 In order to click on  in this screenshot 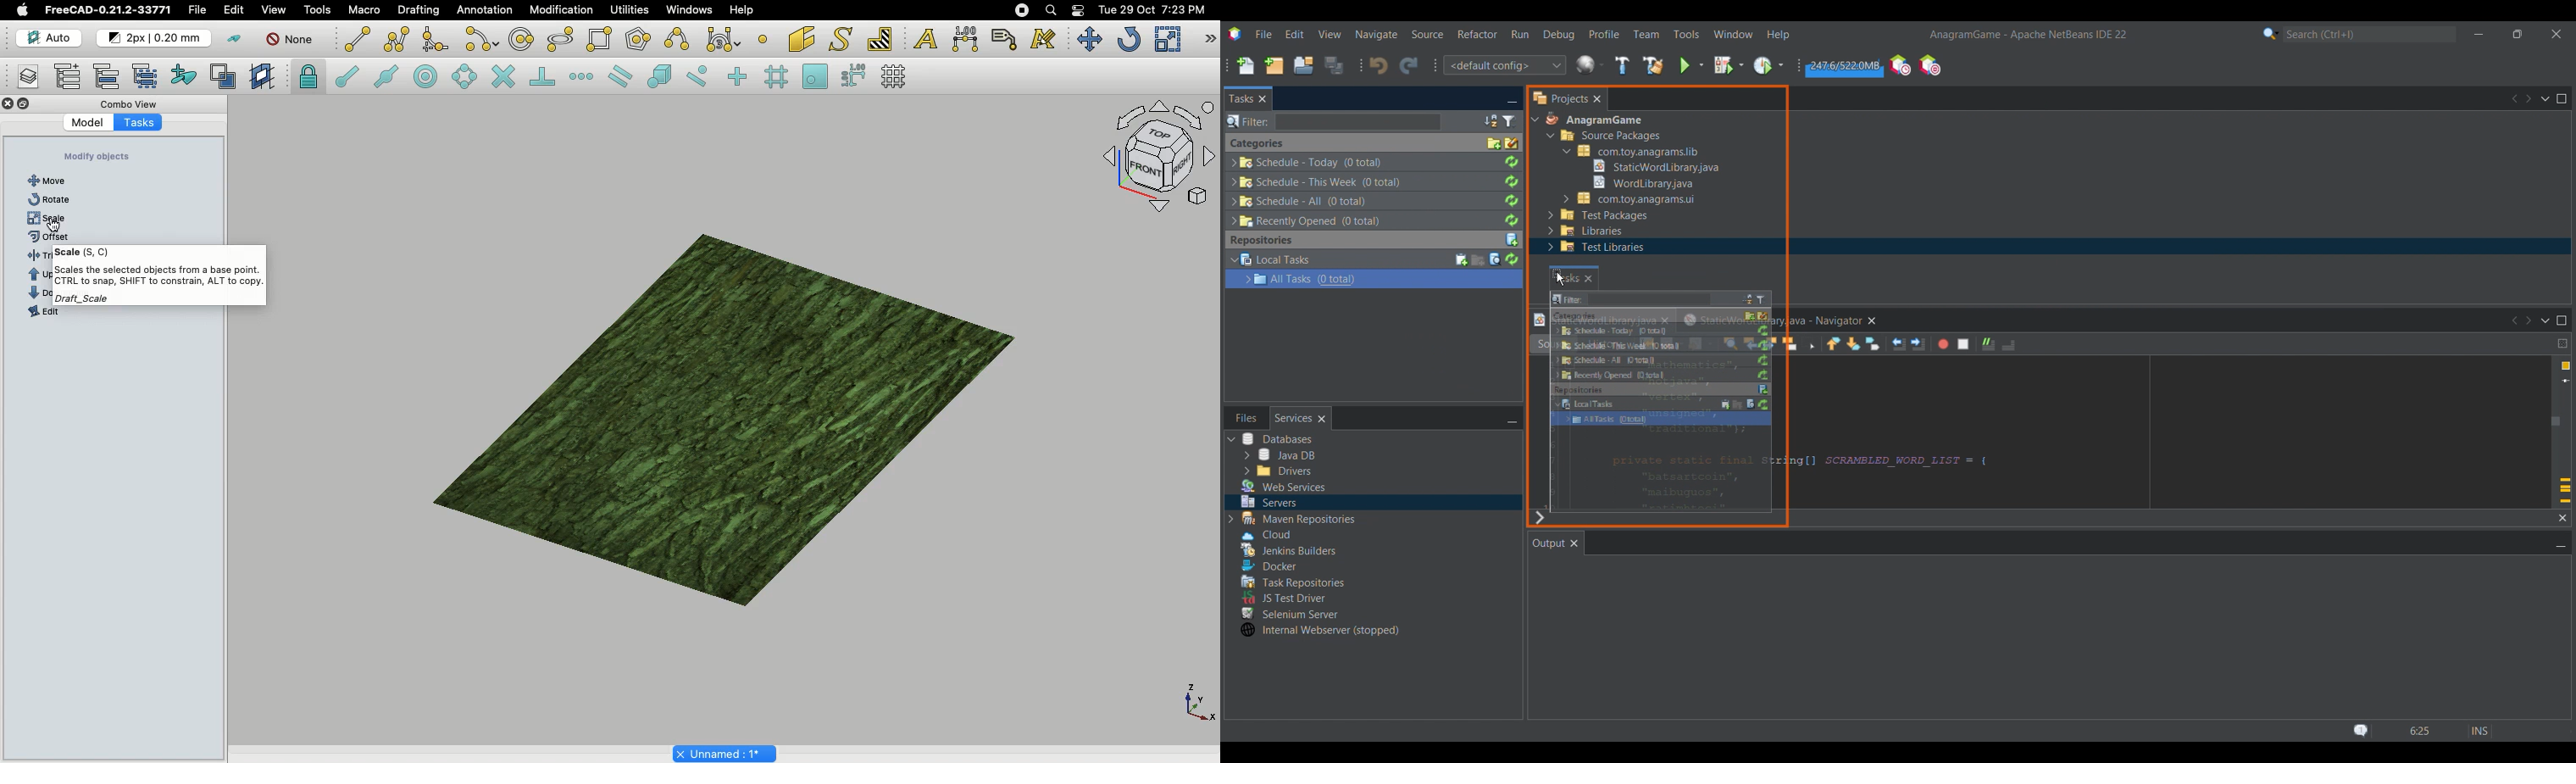, I will do `click(1308, 221)`.